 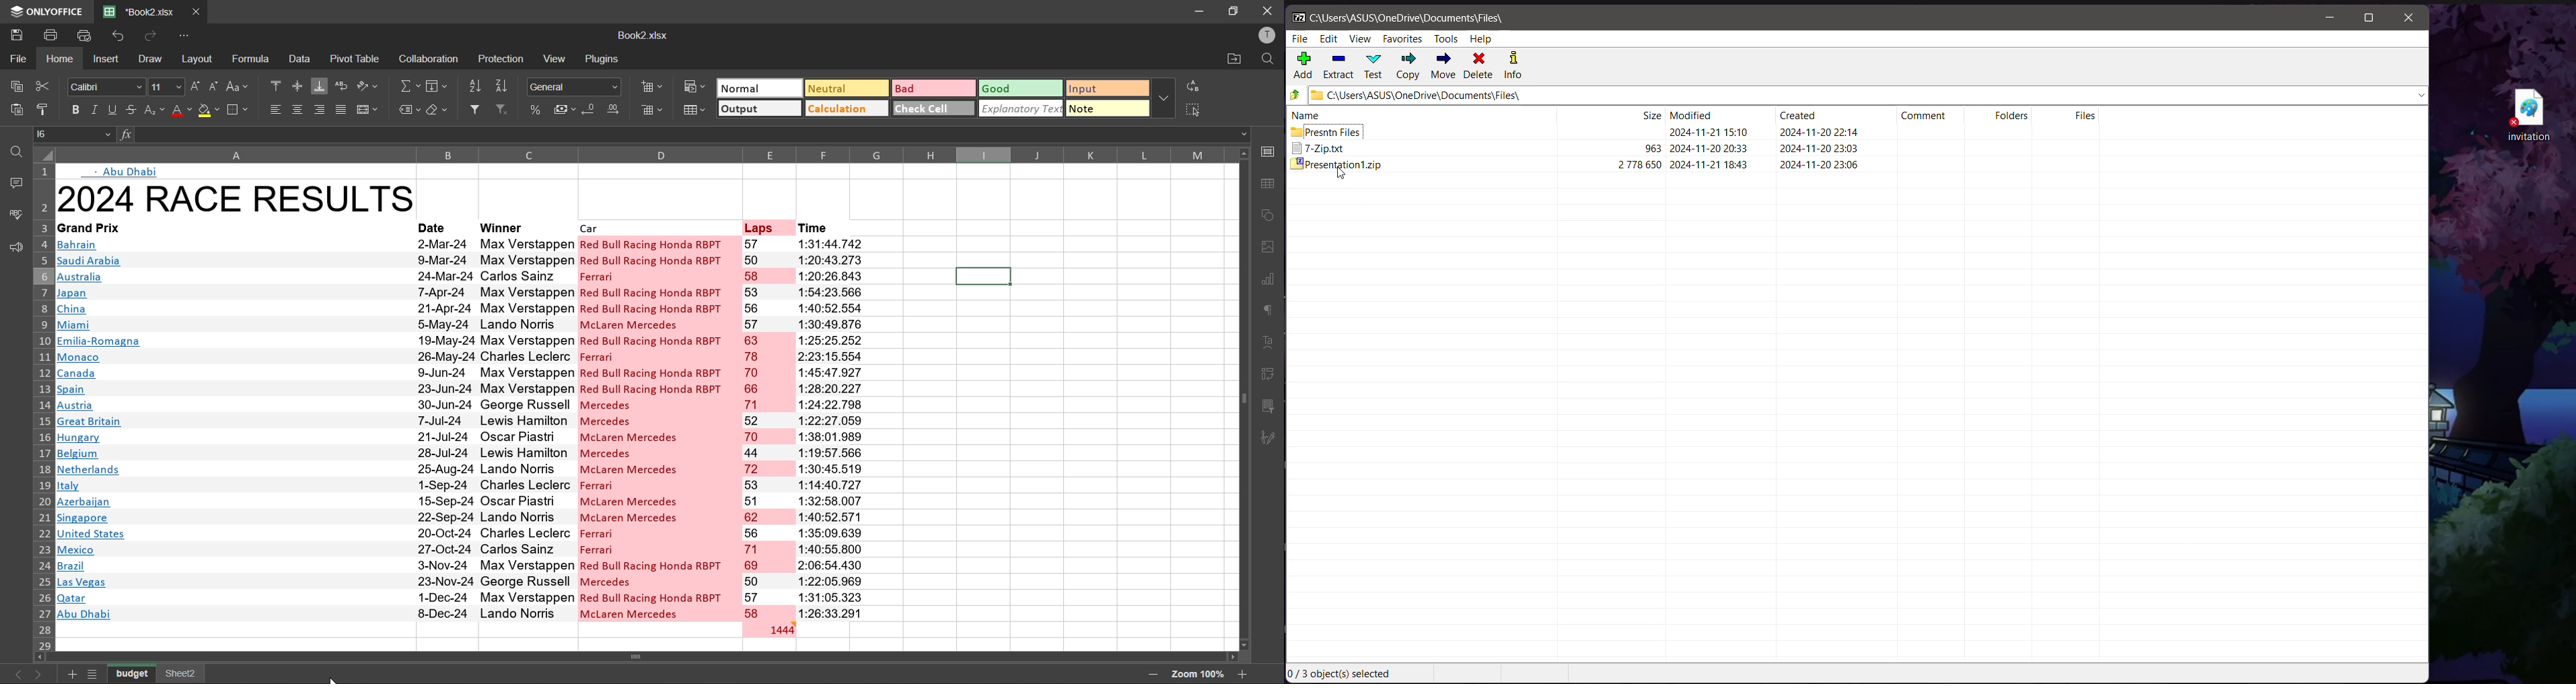 I want to click on shapes, so click(x=1268, y=213).